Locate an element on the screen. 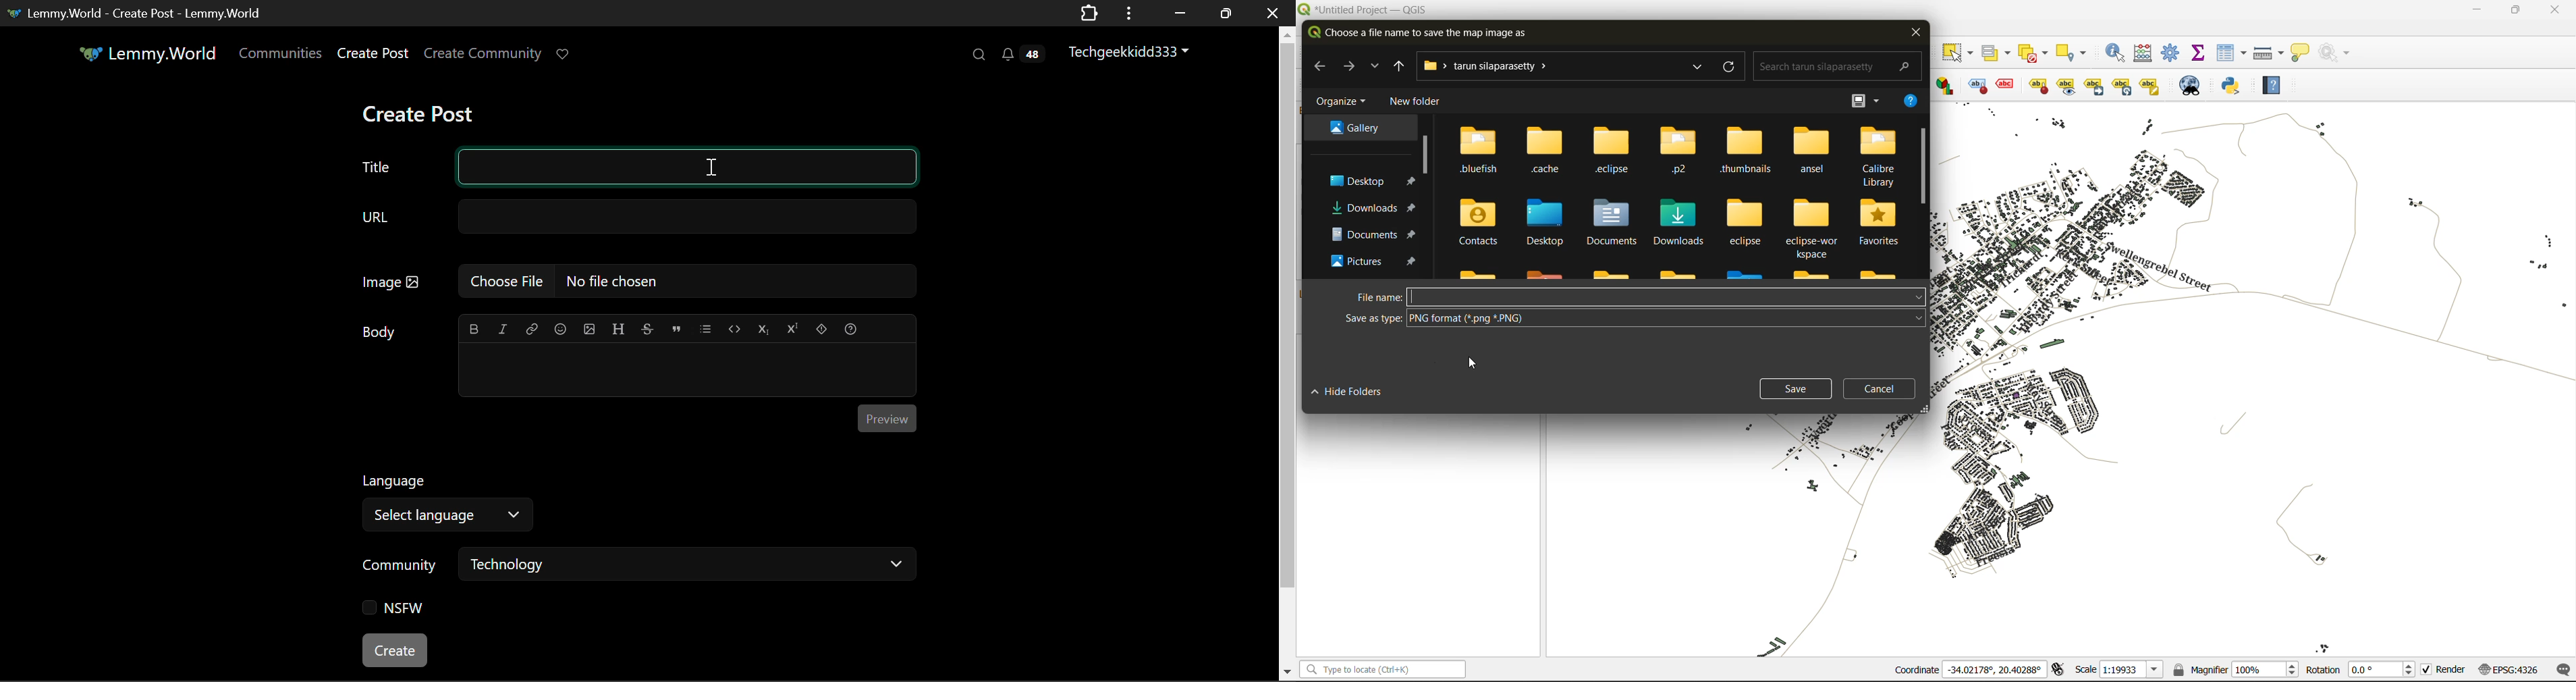 The height and width of the screenshot is (700, 2576). previous folder is located at coordinates (1395, 66).